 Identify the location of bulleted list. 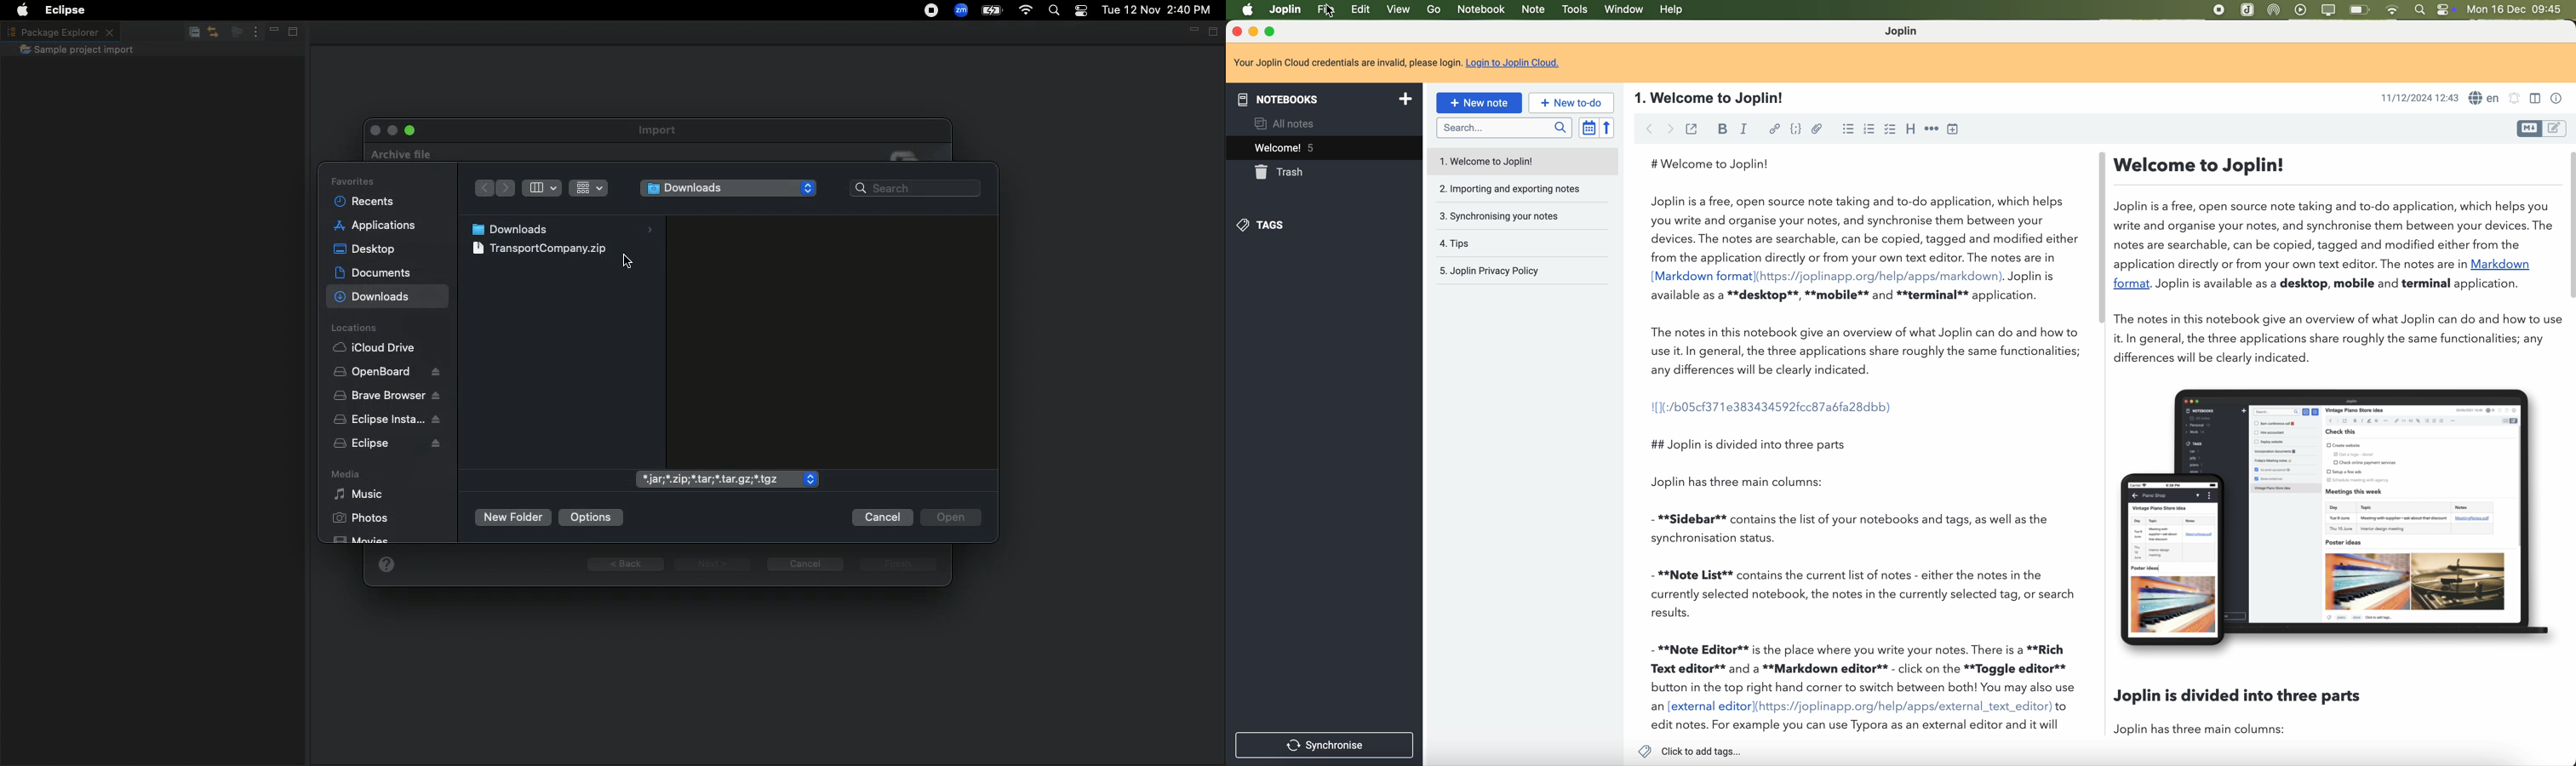
(1848, 129).